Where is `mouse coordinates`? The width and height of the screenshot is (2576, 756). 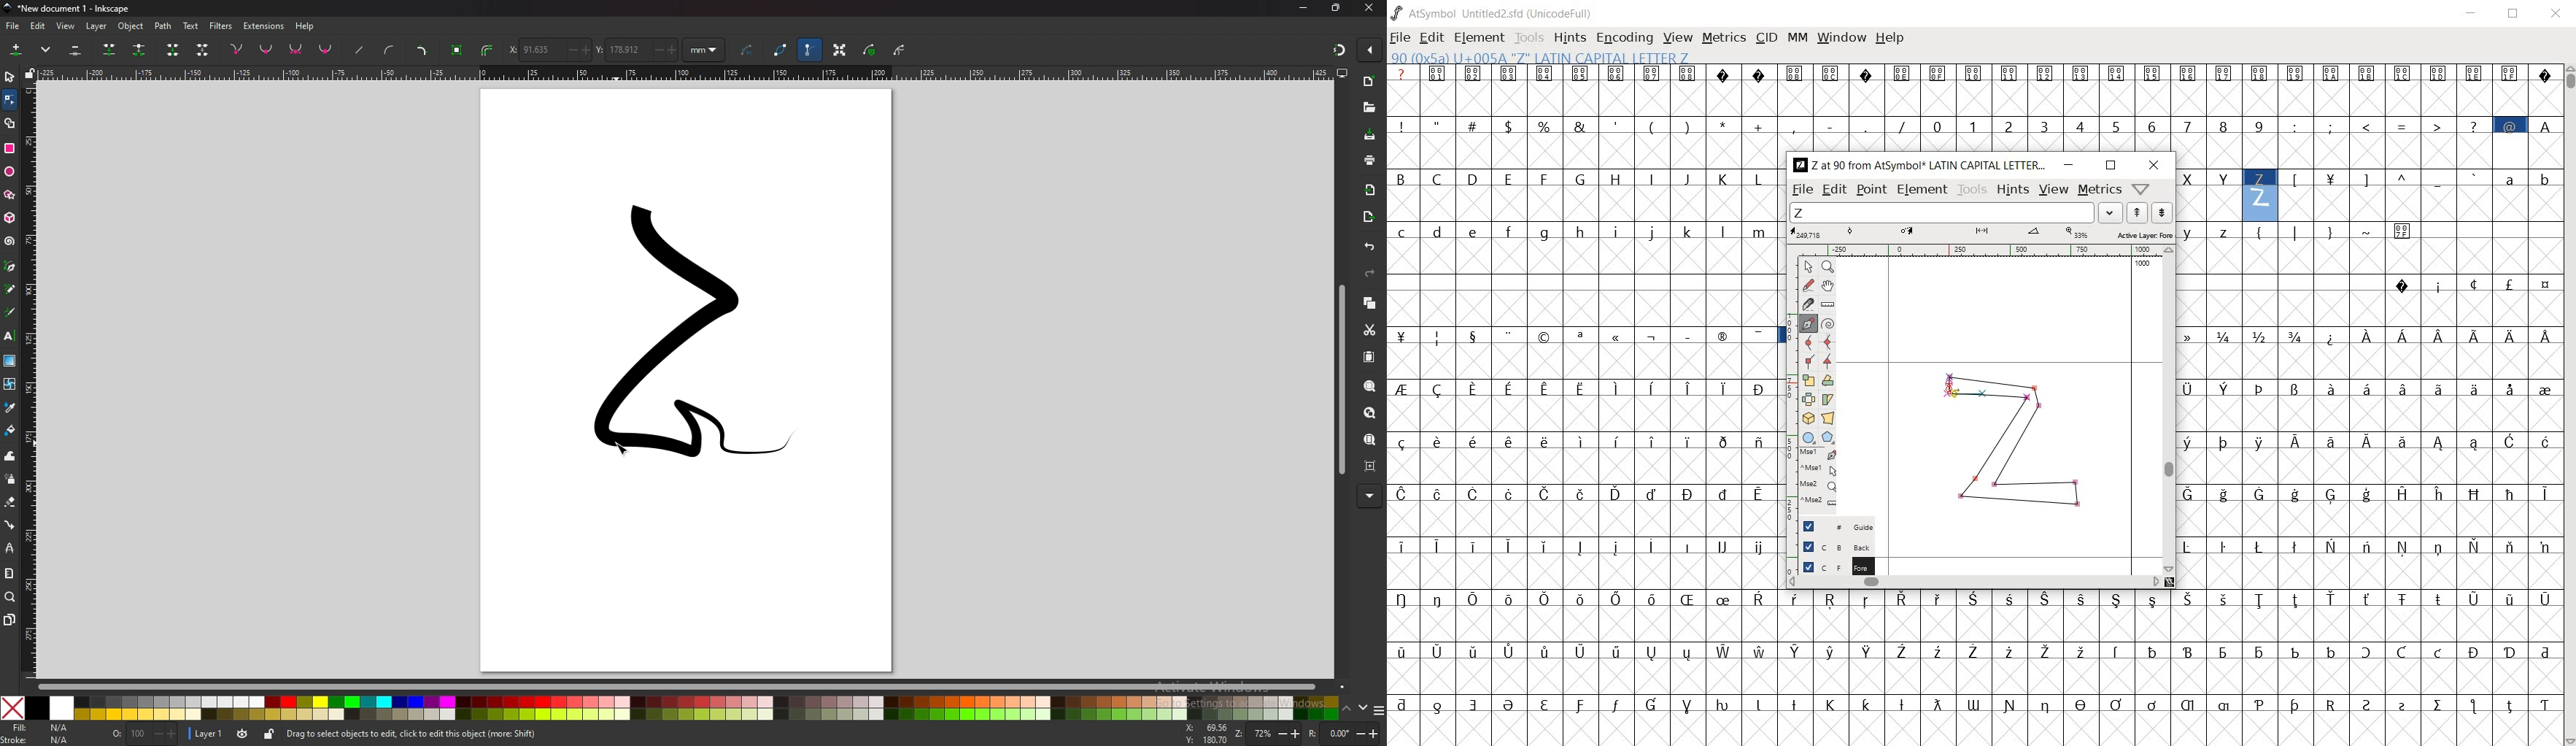 mouse coordinates is located at coordinates (1204, 734).